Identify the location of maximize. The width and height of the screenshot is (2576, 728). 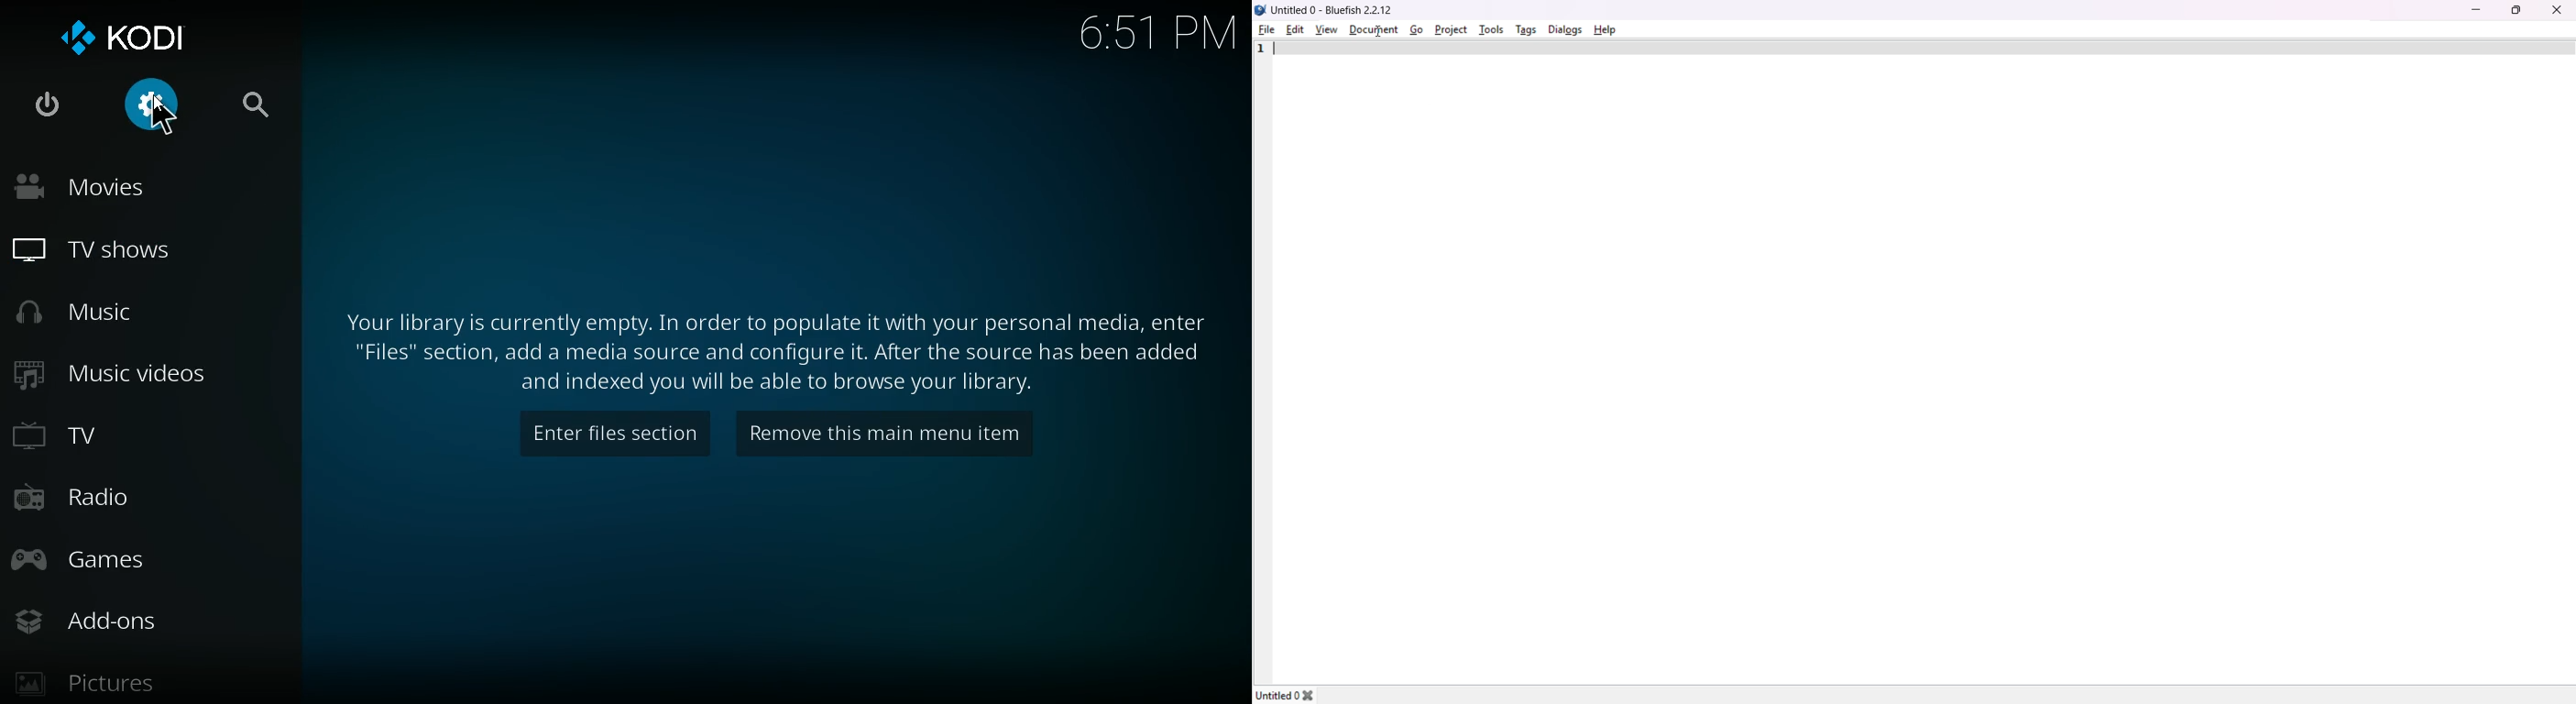
(2516, 9).